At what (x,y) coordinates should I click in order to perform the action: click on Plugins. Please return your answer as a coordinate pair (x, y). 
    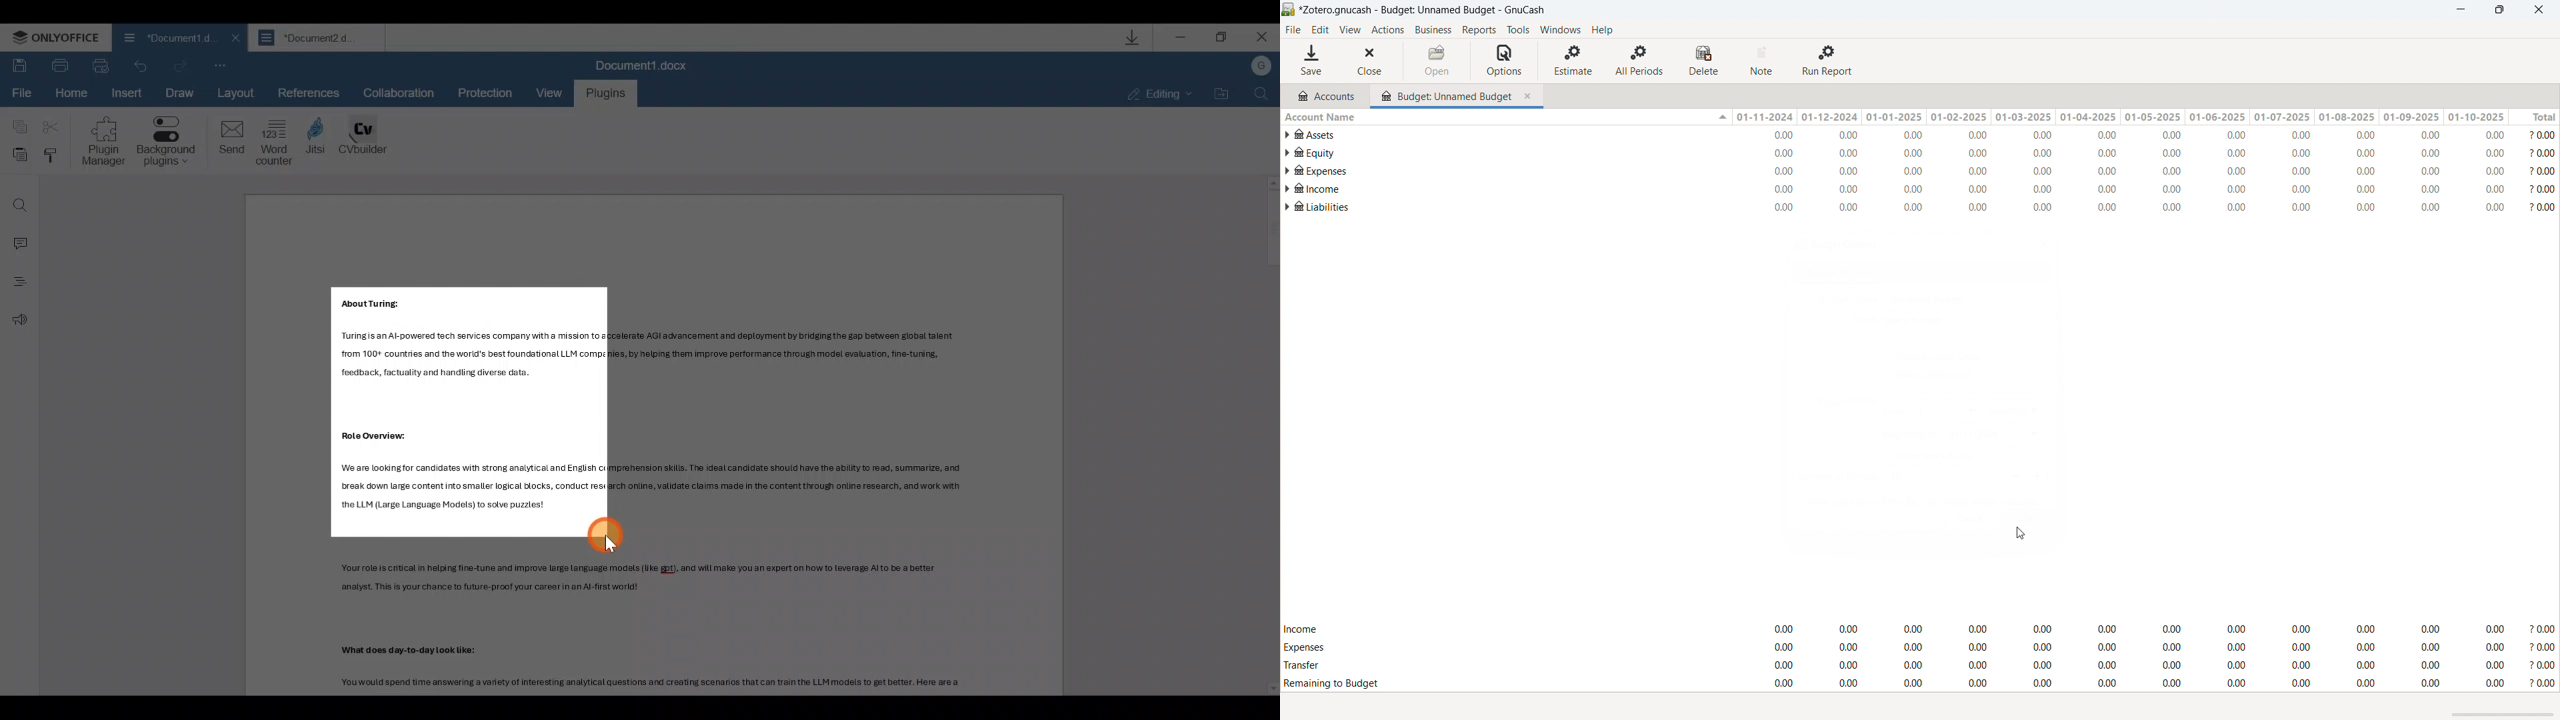
    Looking at the image, I should click on (606, 93).